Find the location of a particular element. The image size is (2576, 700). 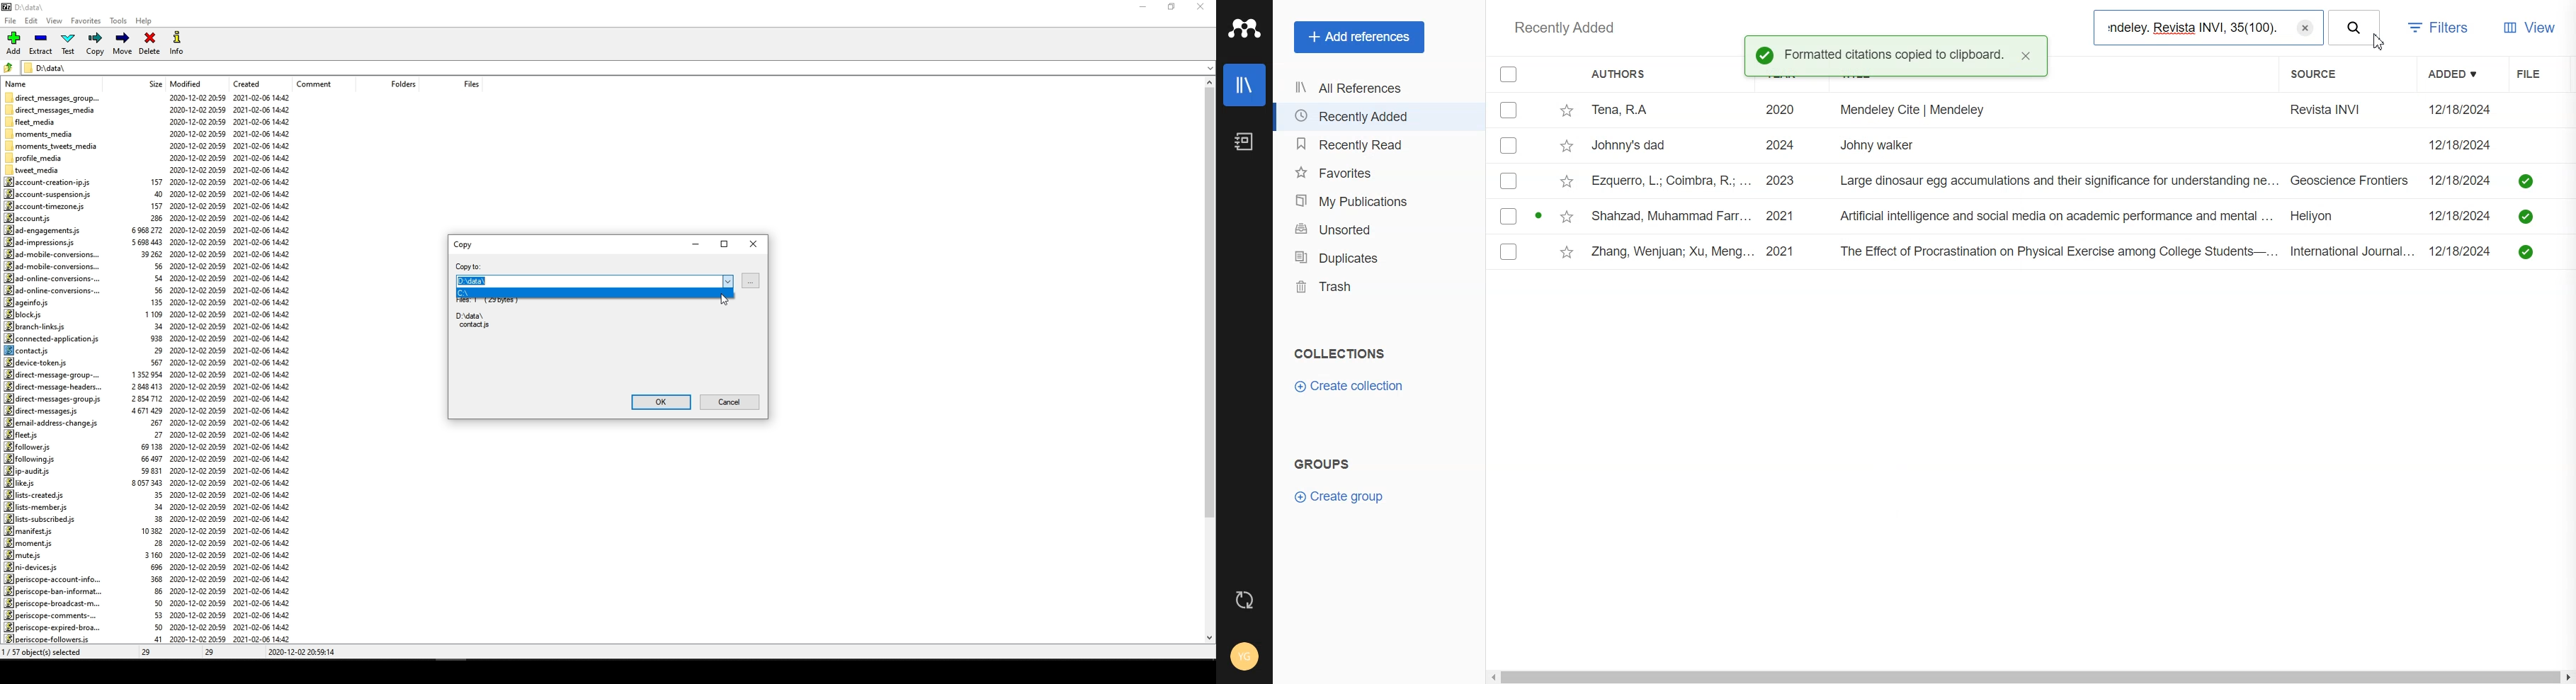

View is located at coordinates (2531, 29).